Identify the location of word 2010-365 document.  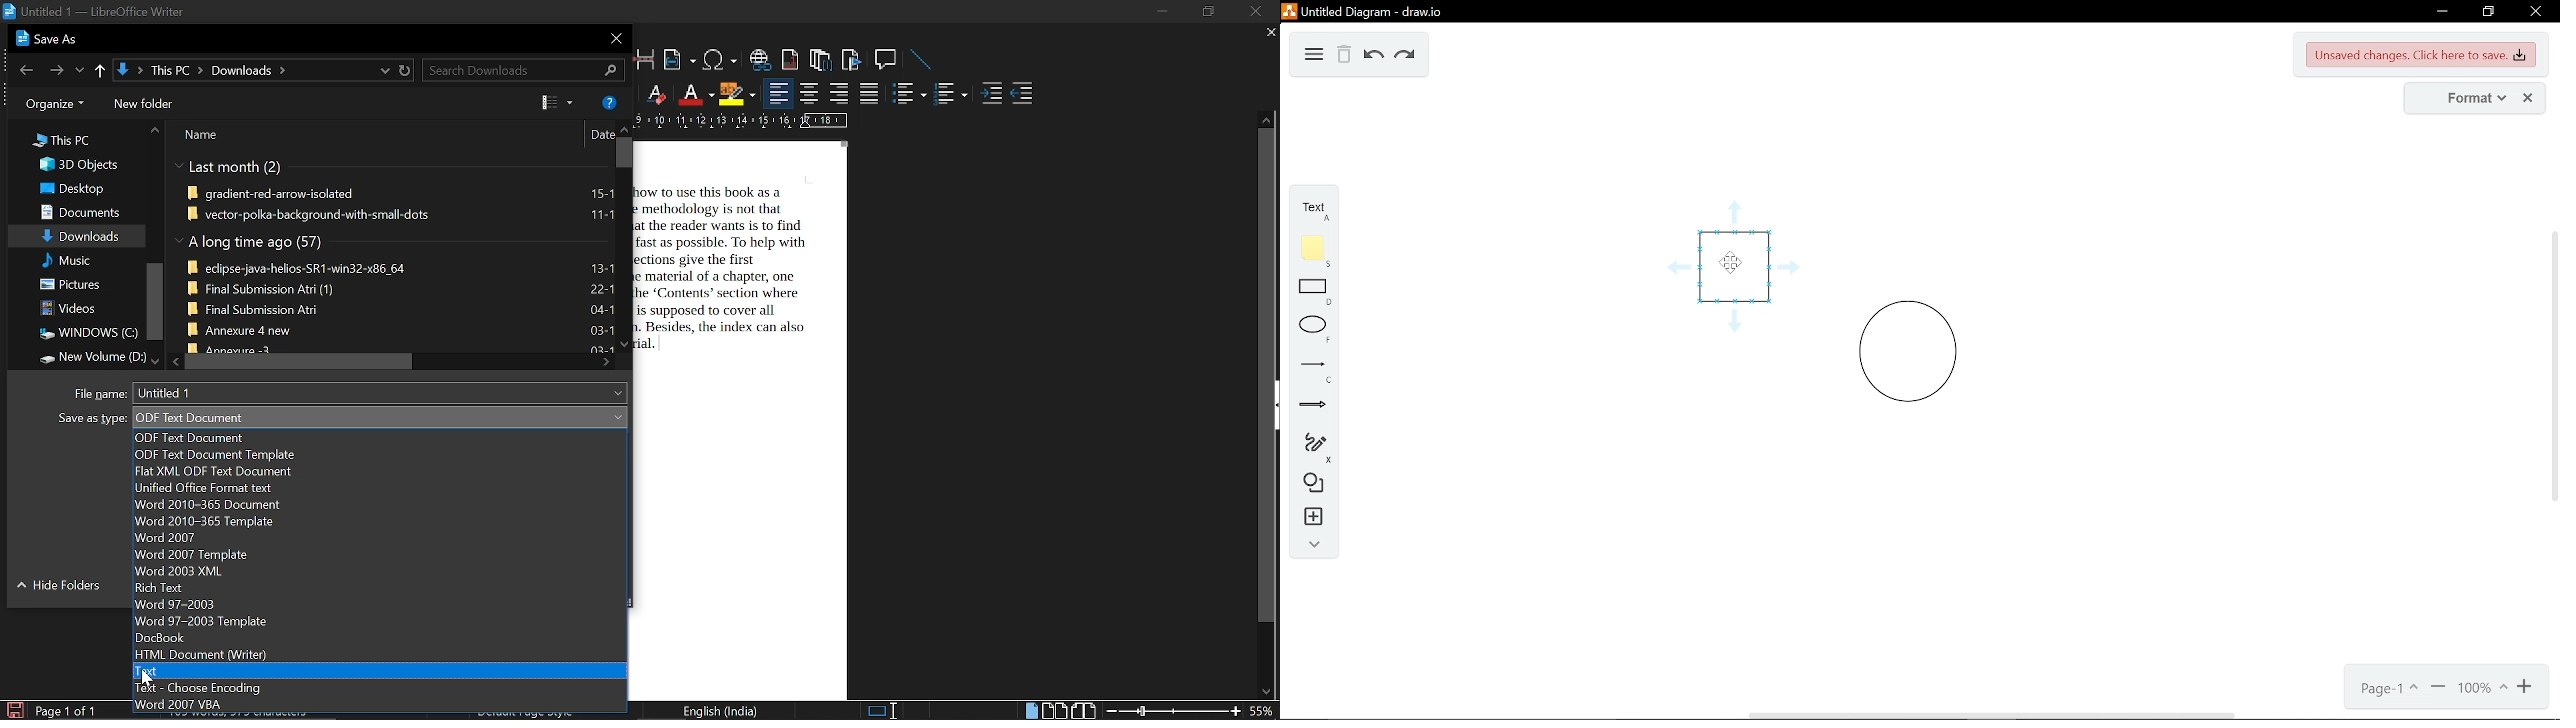
(377, 504).